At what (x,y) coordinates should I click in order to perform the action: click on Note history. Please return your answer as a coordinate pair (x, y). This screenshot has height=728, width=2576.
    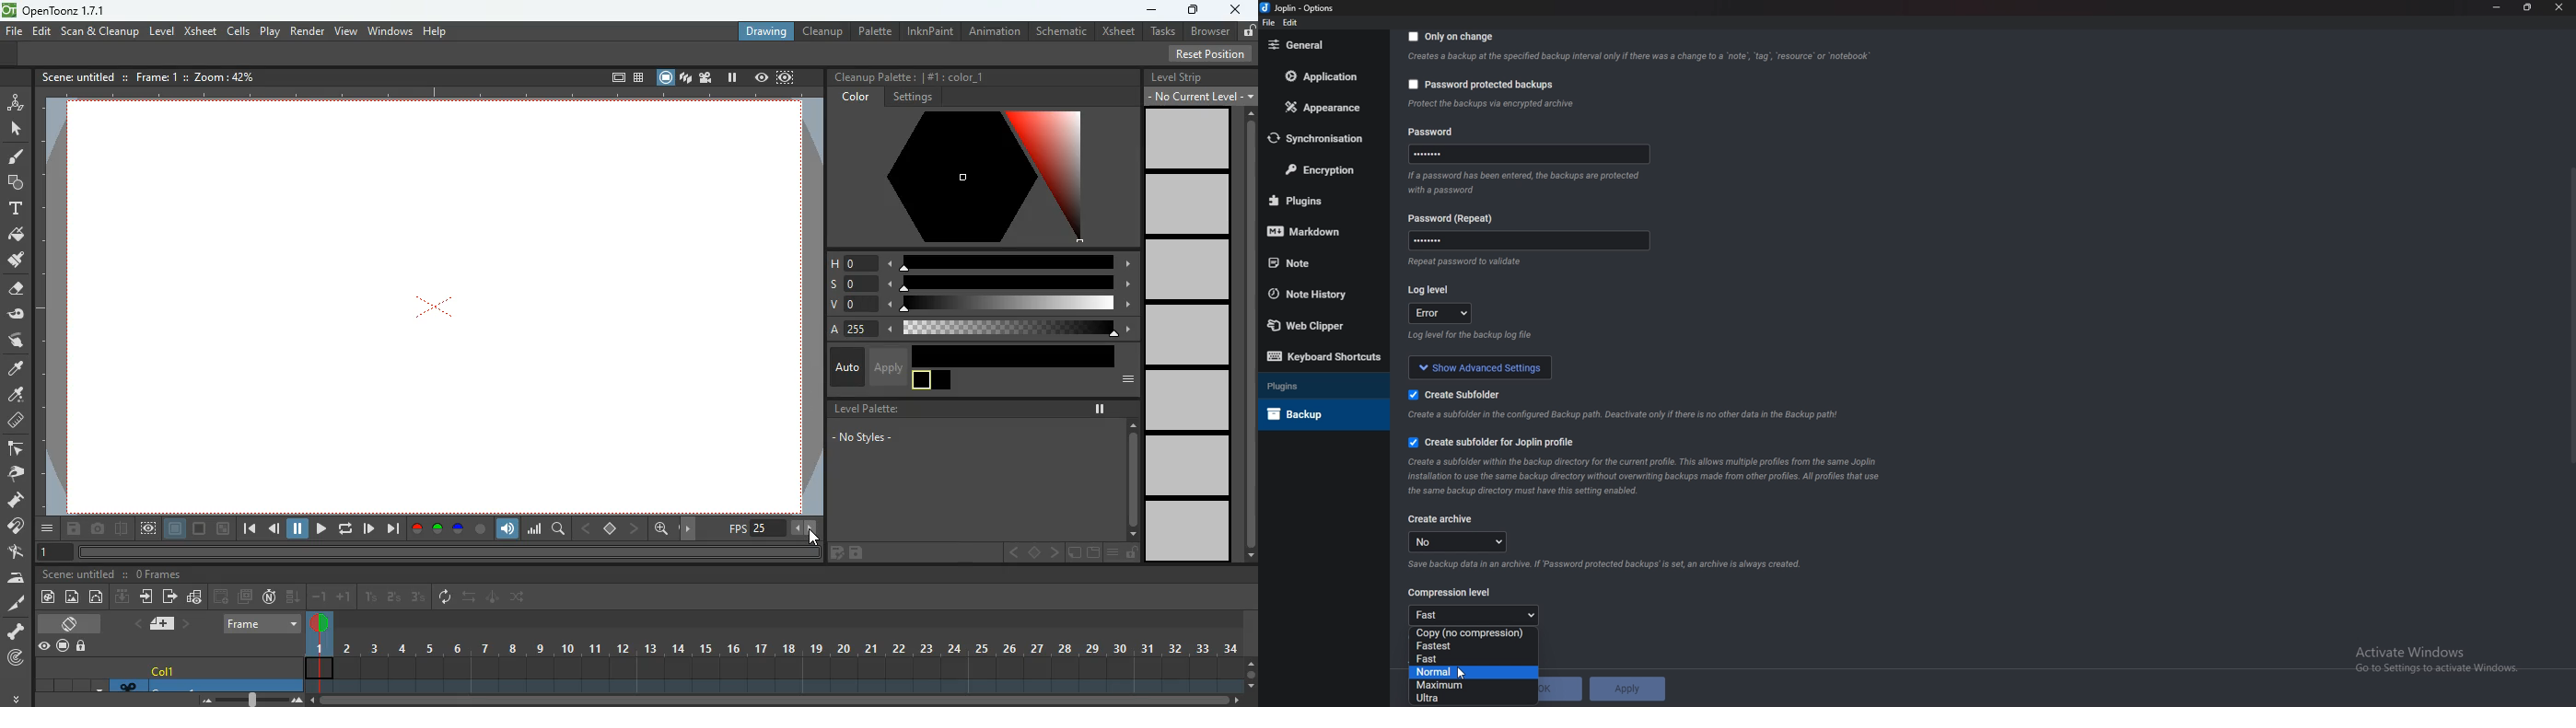
    Looking at the image, I should click on (1318, 293).